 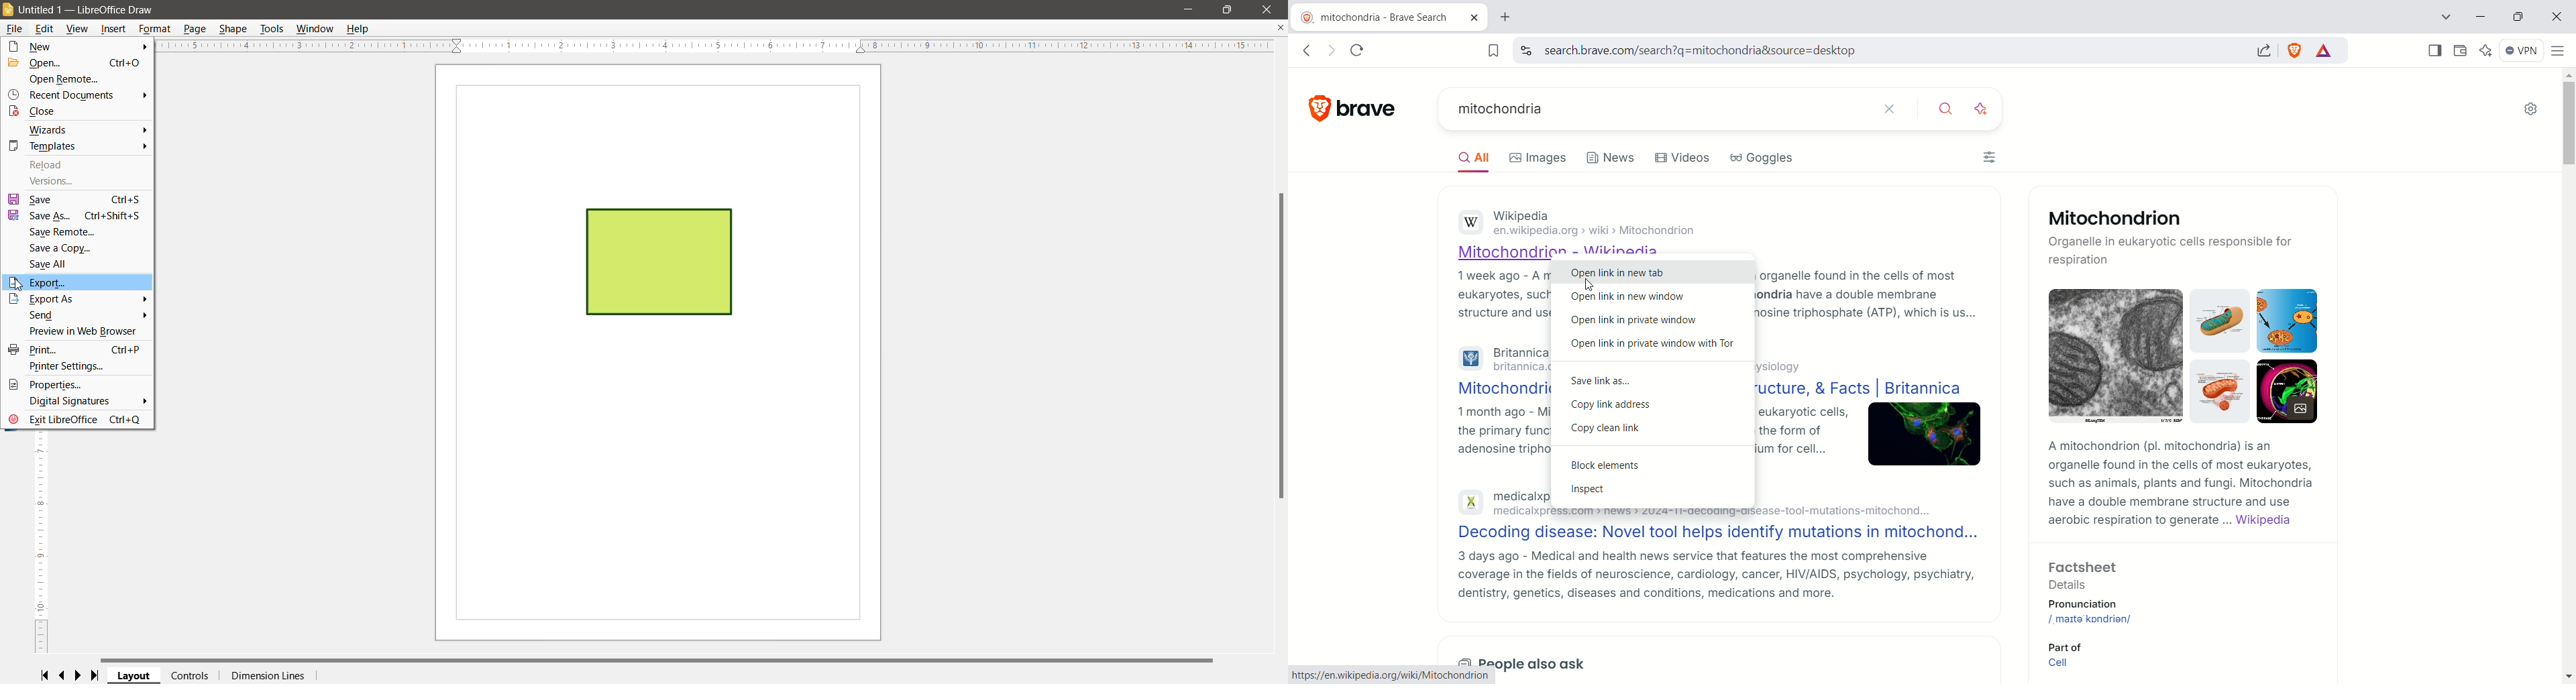 What do you see at coordinates (9, 11) in the screenshot?
I see `Application Logo` at bounding box center [9, 11].